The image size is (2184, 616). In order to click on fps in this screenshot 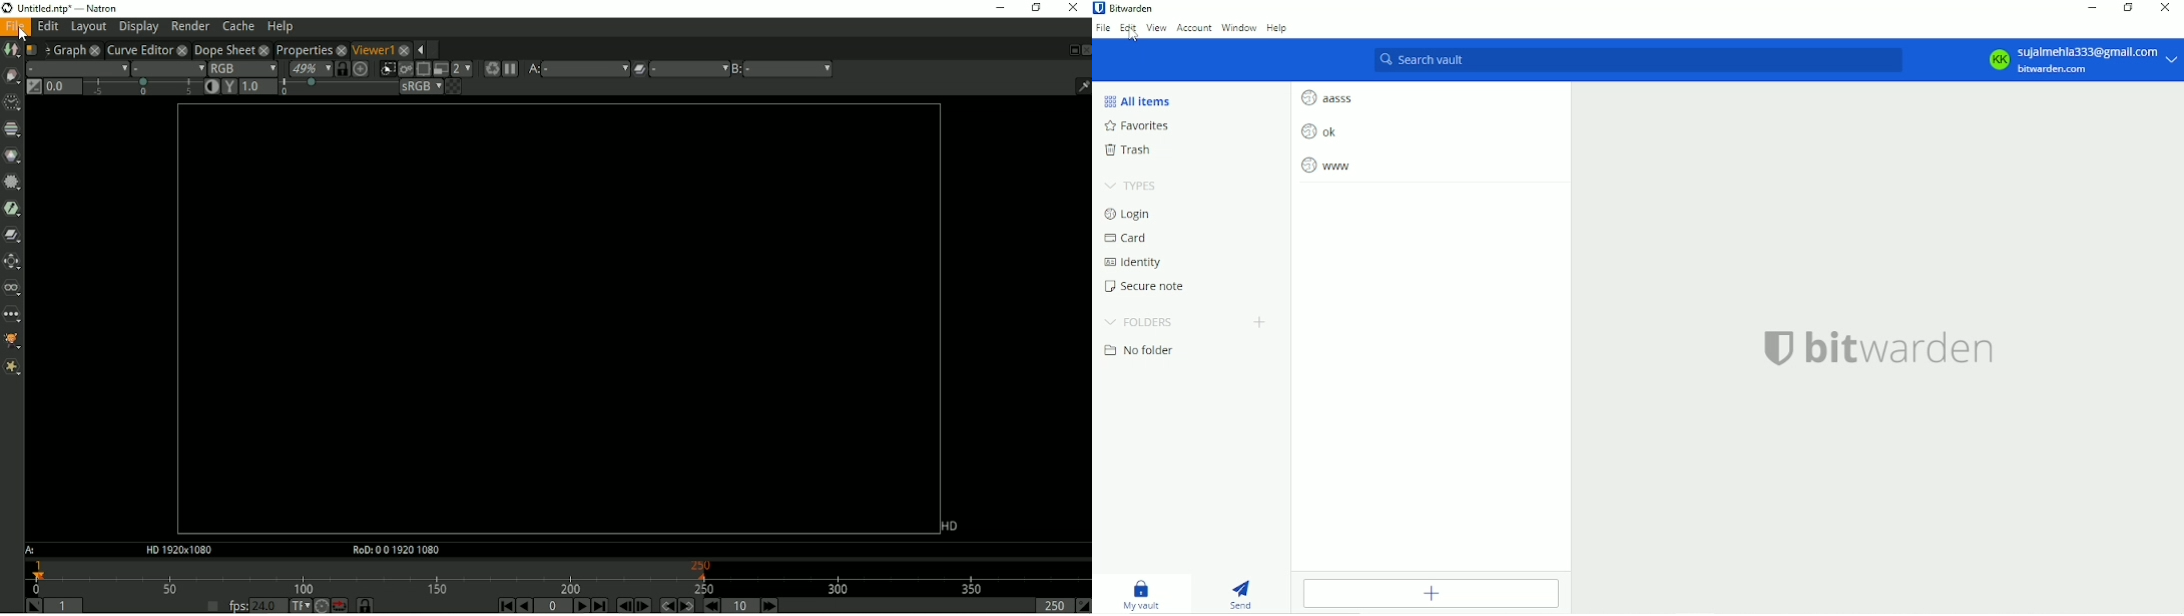, I will do `click(238, 605)`.